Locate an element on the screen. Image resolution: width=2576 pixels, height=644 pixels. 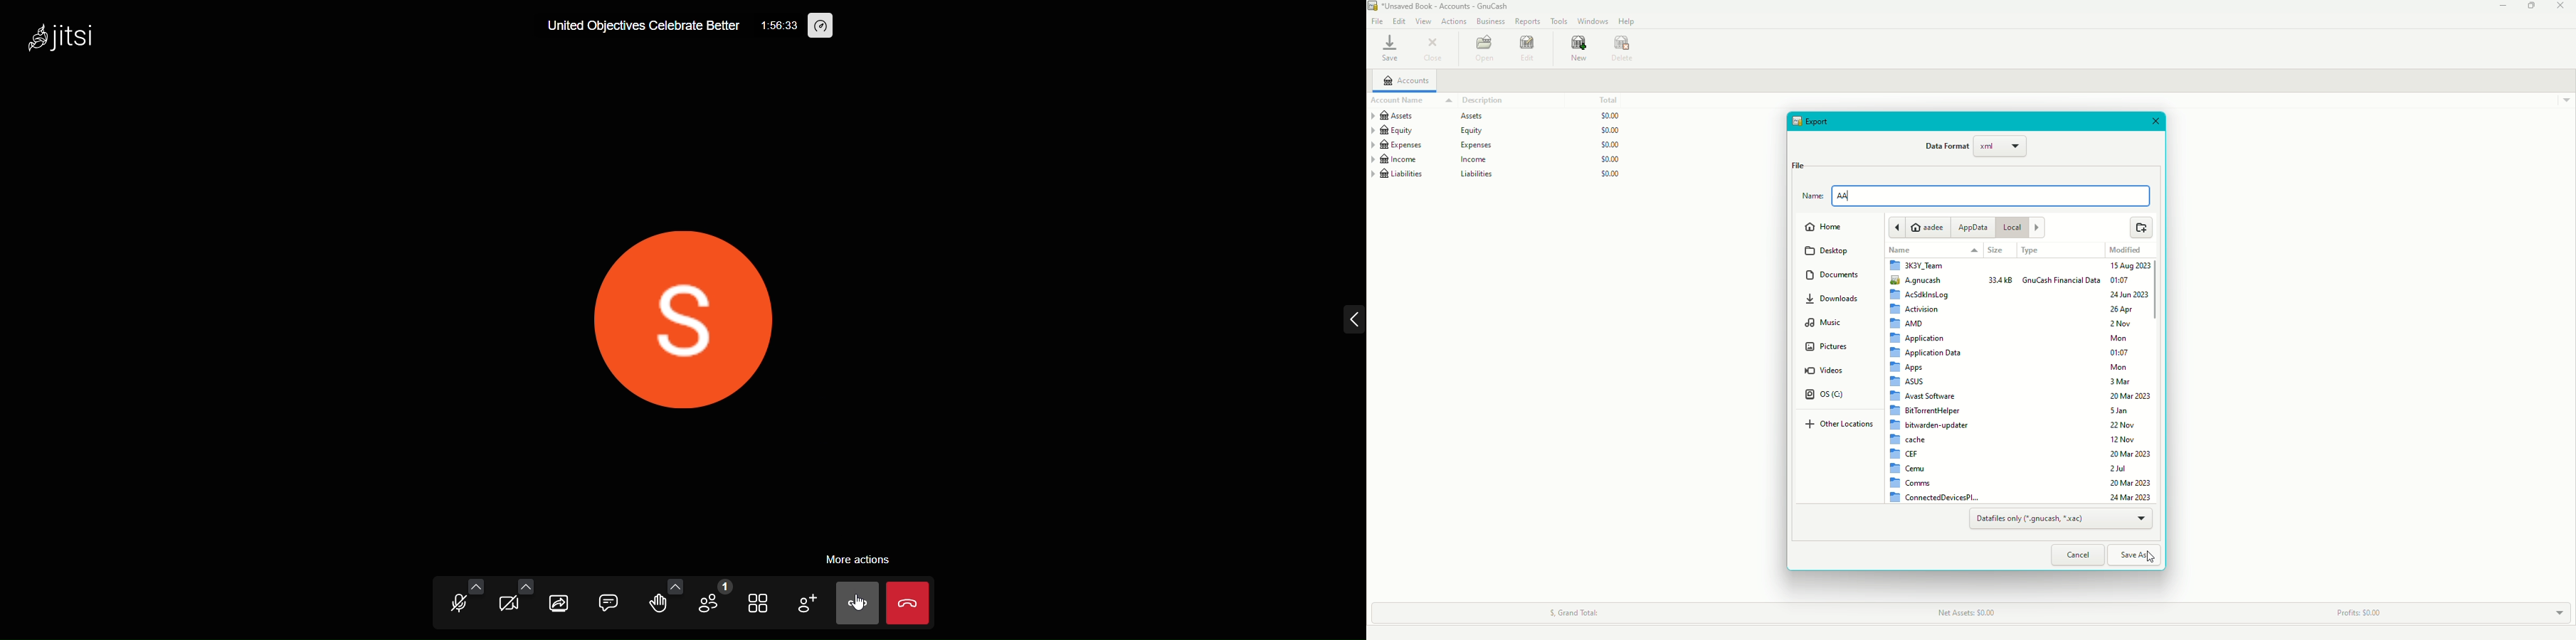
more actions is located at coordinates (857, 553).